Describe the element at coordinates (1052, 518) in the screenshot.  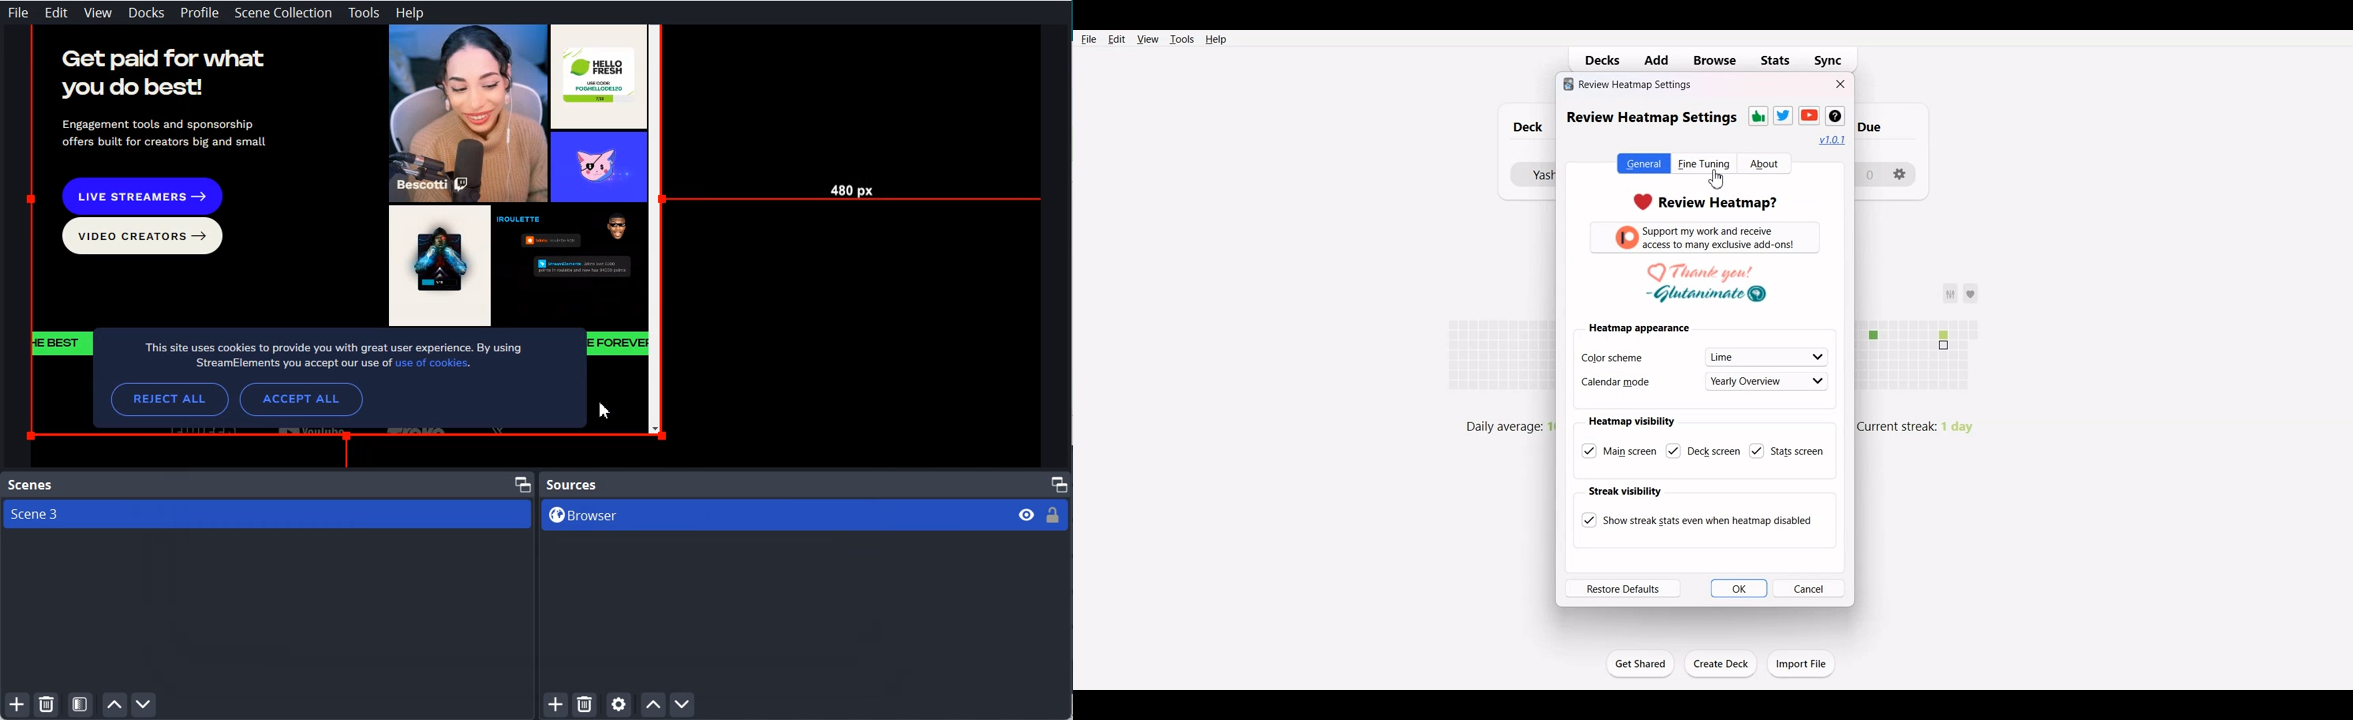
I see `lock` at that location.